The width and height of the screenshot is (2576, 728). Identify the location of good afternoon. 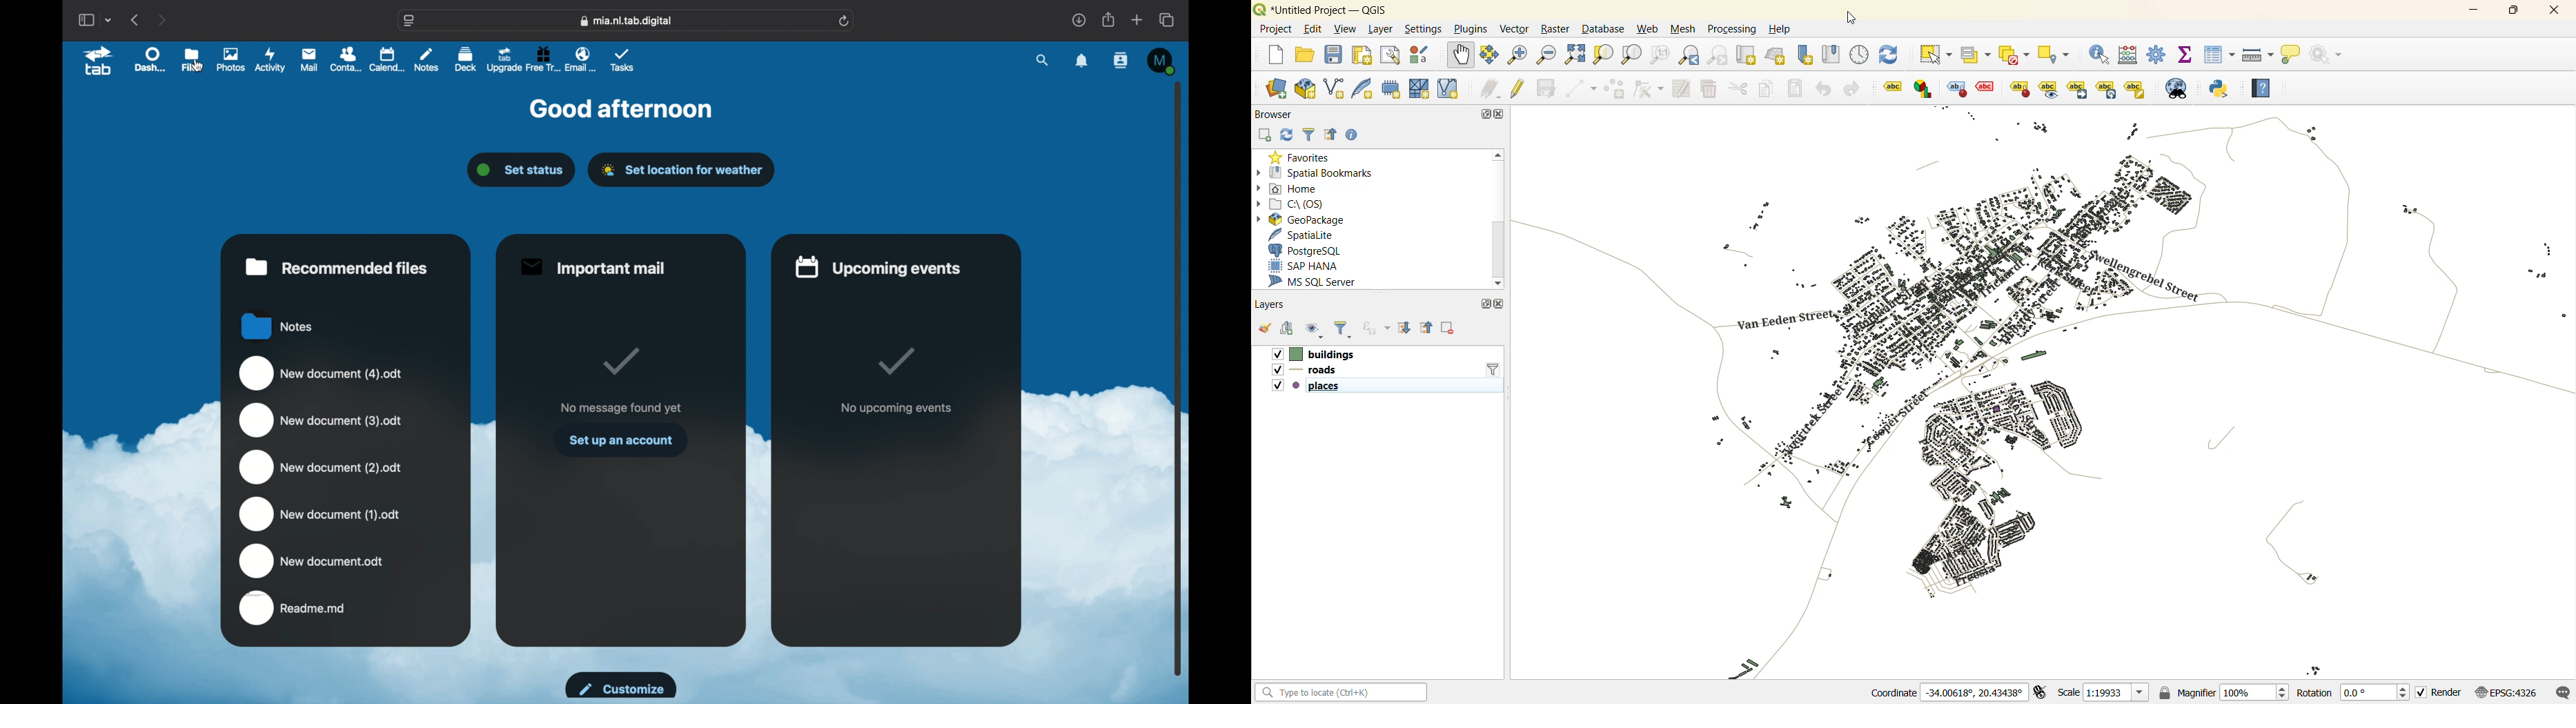
(621, 108).